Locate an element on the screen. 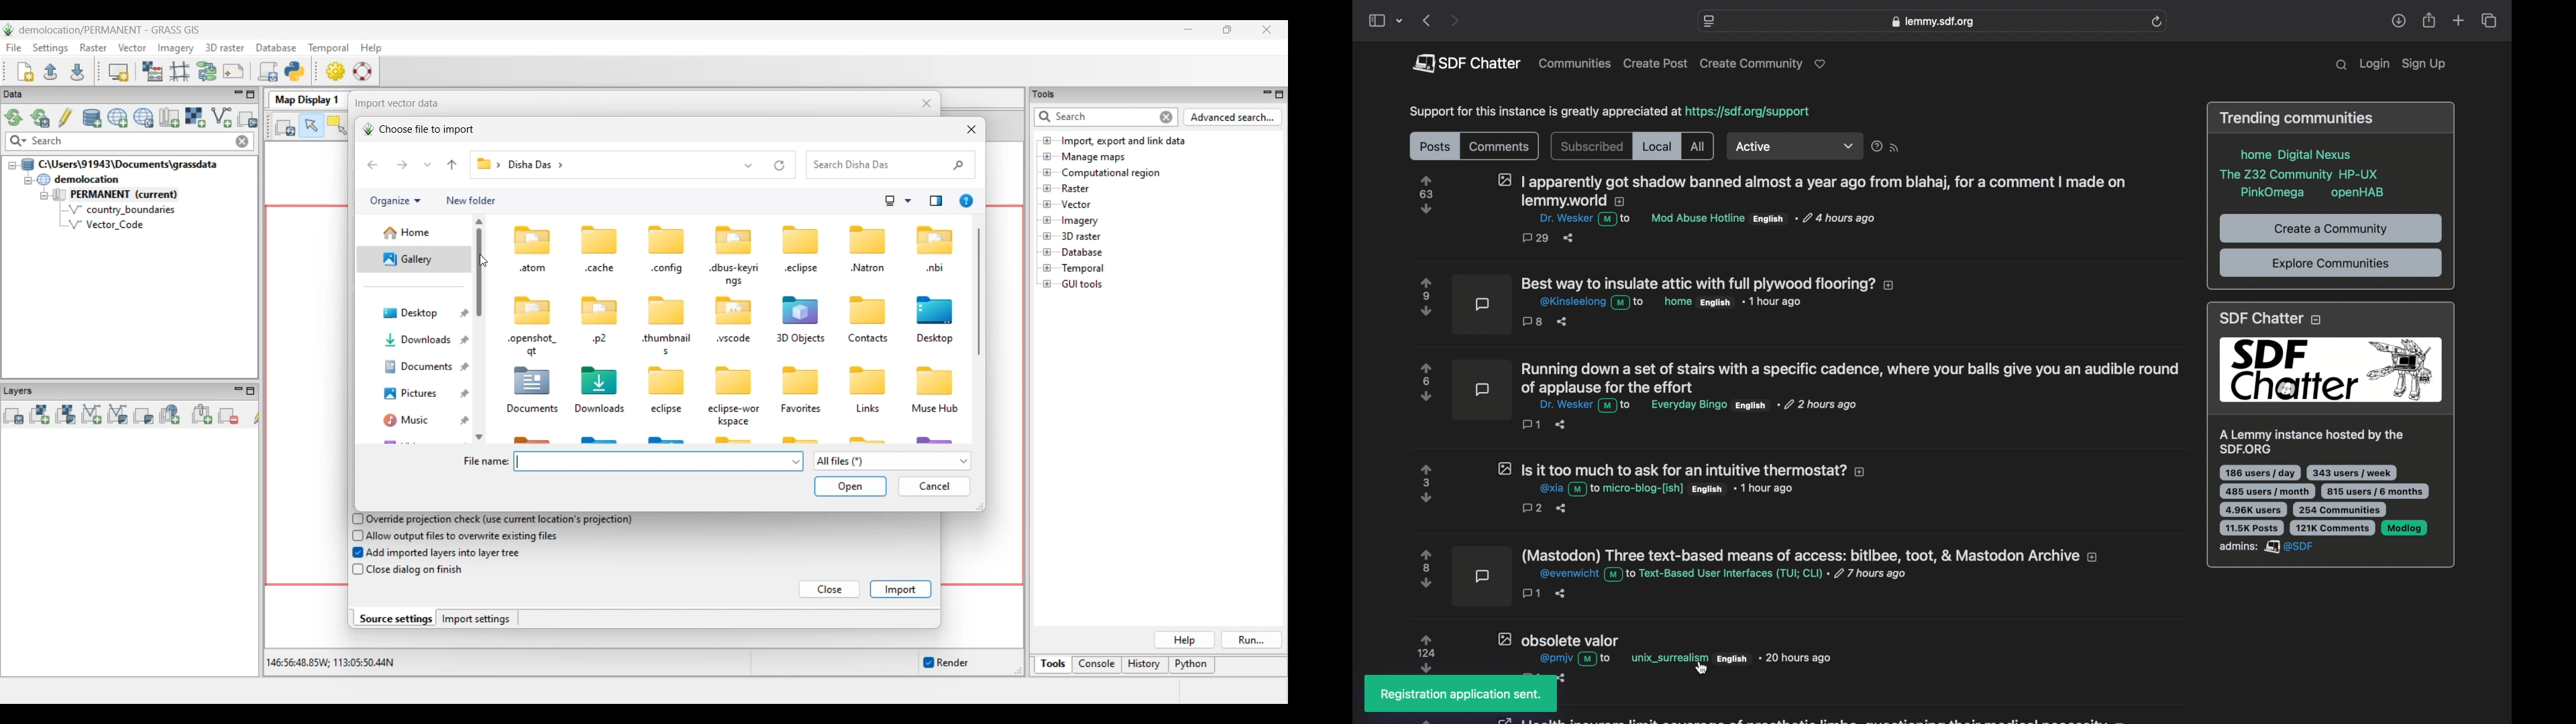 The width and height of the screenshot is (2576, 728). post is located at coordinates (1798, 396).